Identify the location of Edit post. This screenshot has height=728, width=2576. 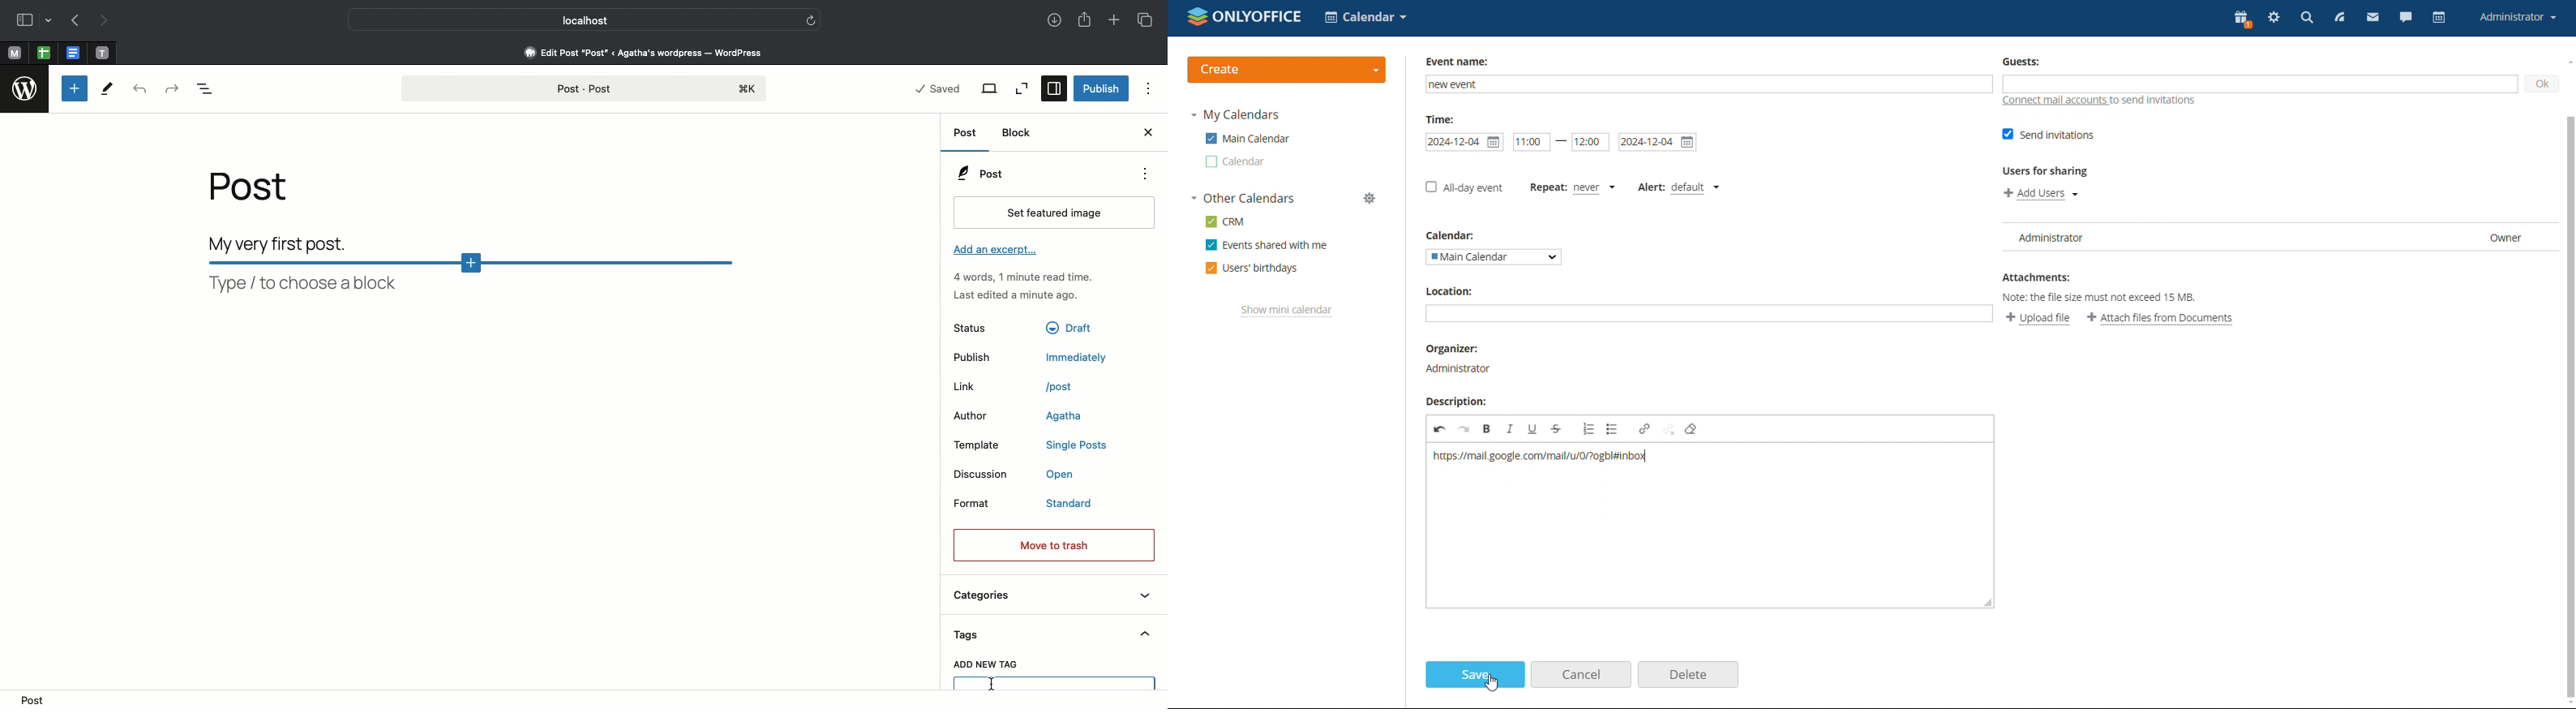
(654, 52).